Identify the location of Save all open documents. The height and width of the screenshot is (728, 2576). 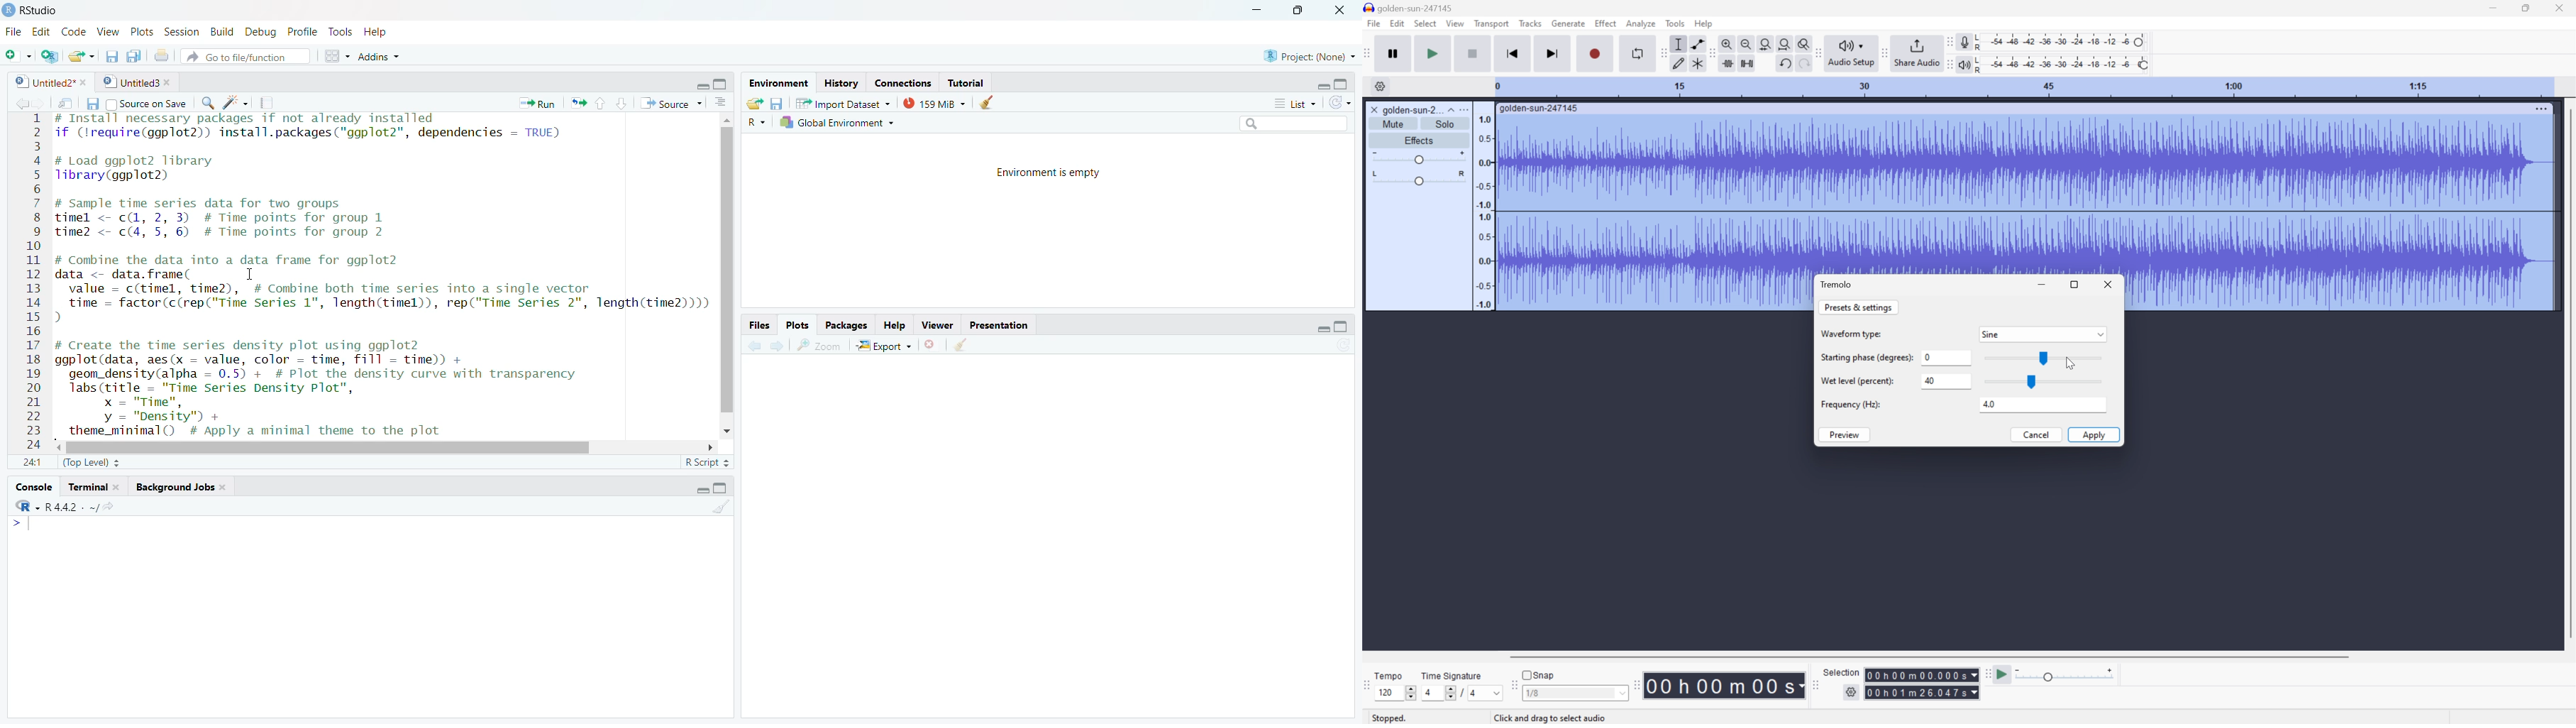
(133, 57).